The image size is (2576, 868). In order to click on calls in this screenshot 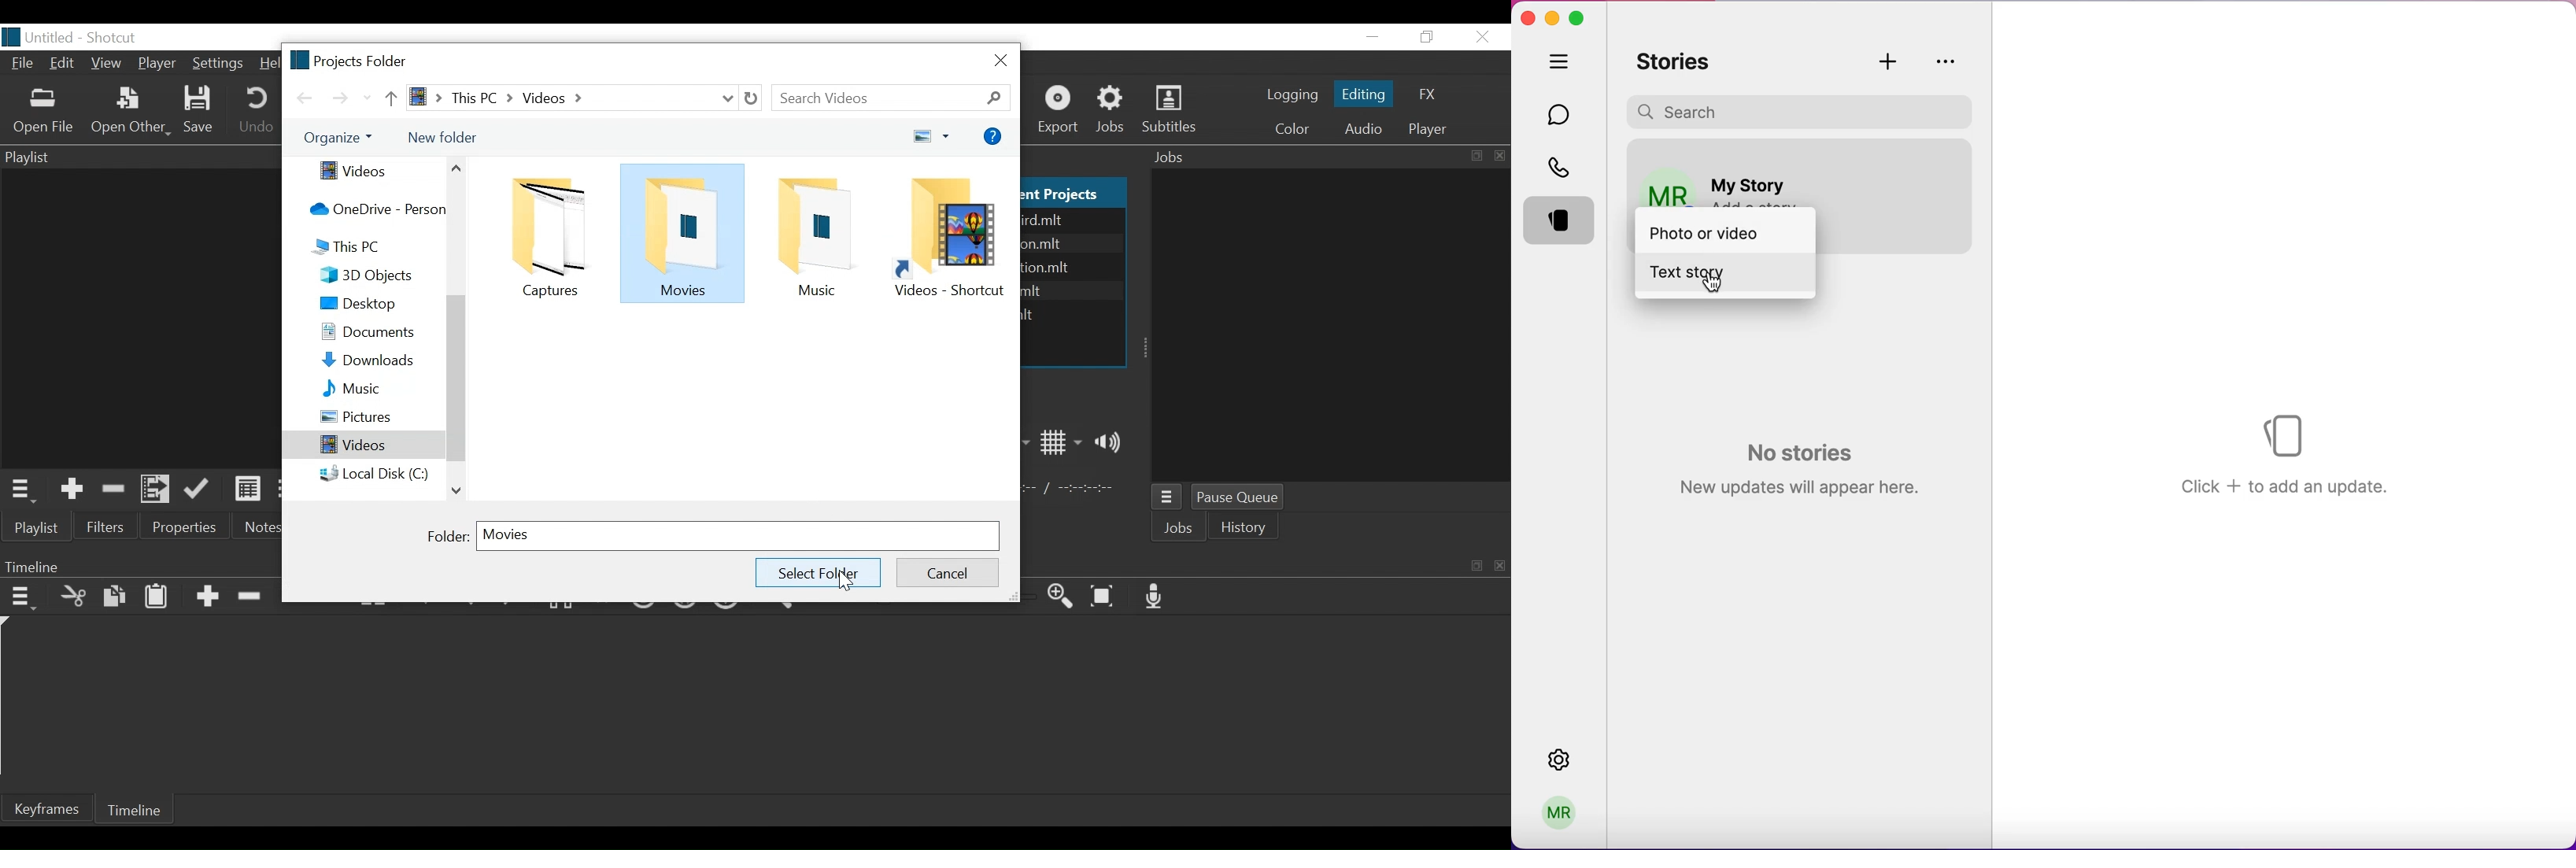, I will do `click(1562, 166)`.